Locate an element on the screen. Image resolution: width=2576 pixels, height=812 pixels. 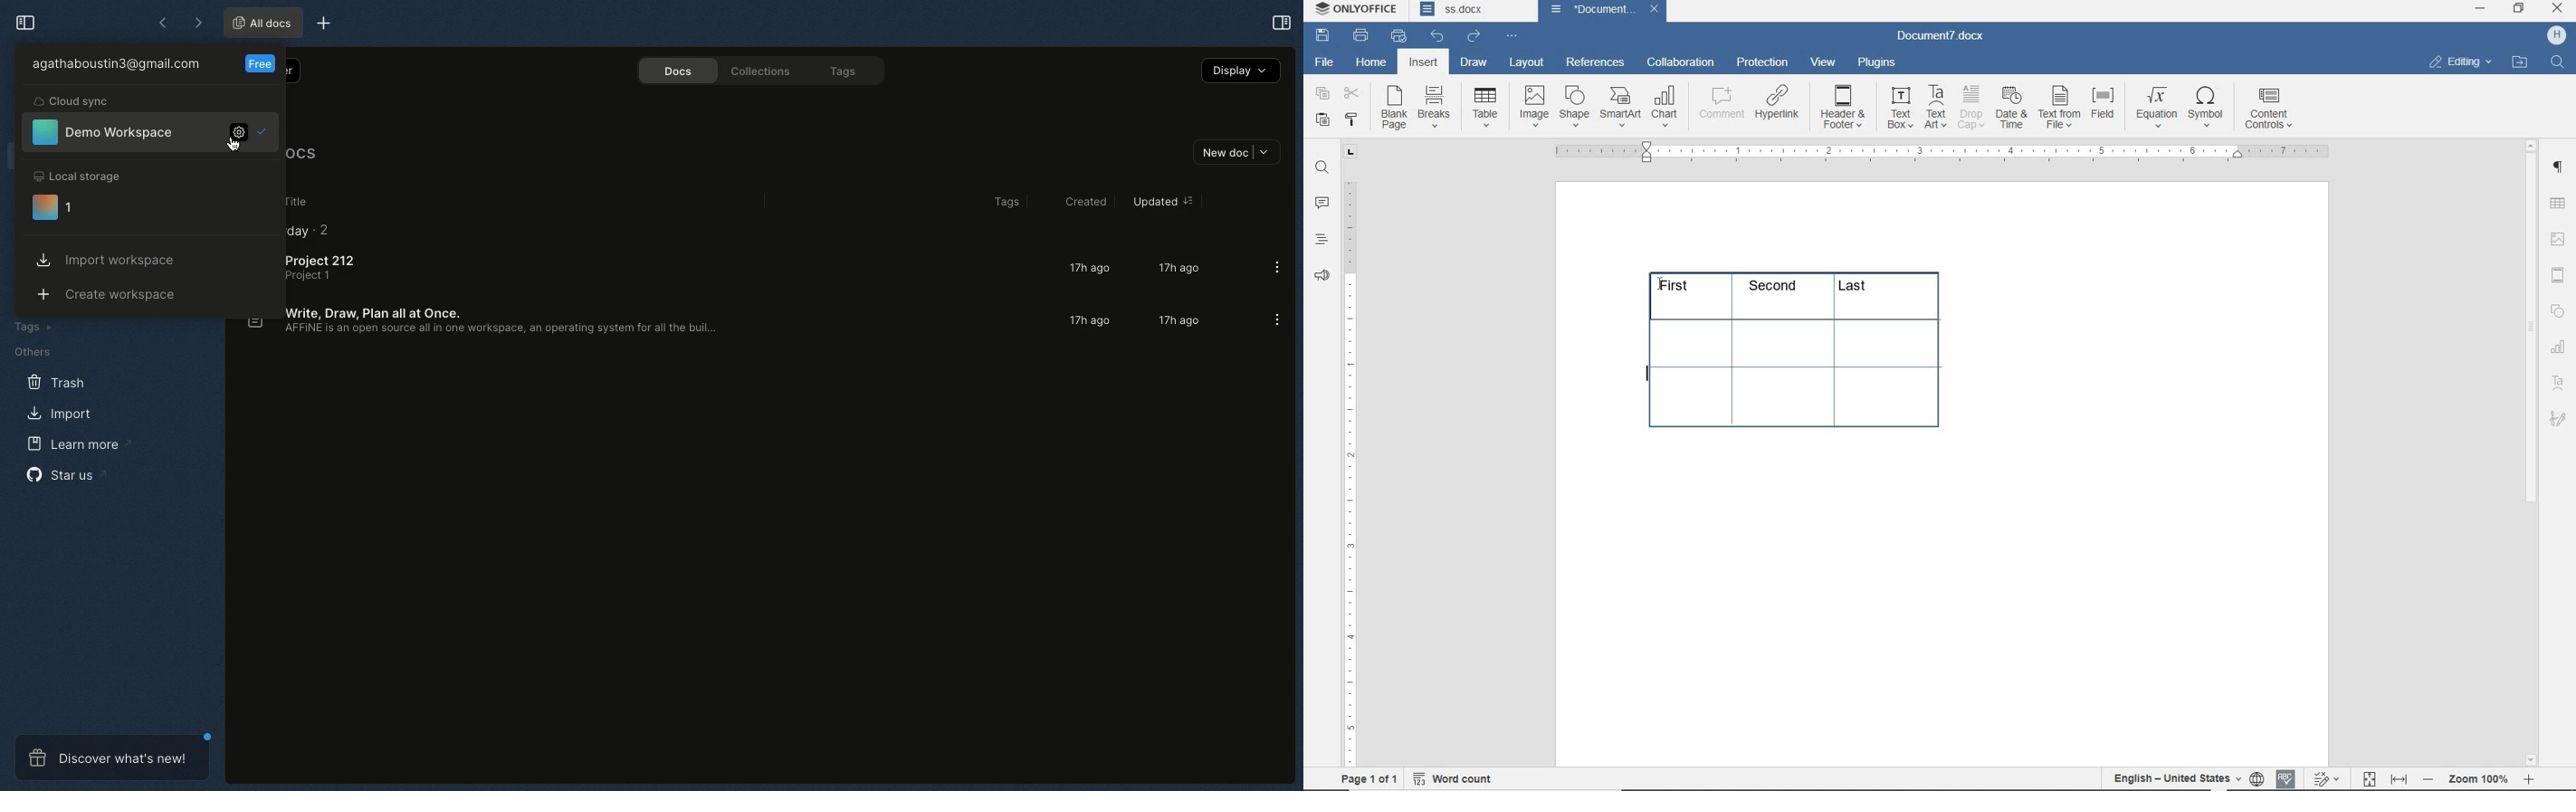
plugins is located at coordinates (1876, 61).